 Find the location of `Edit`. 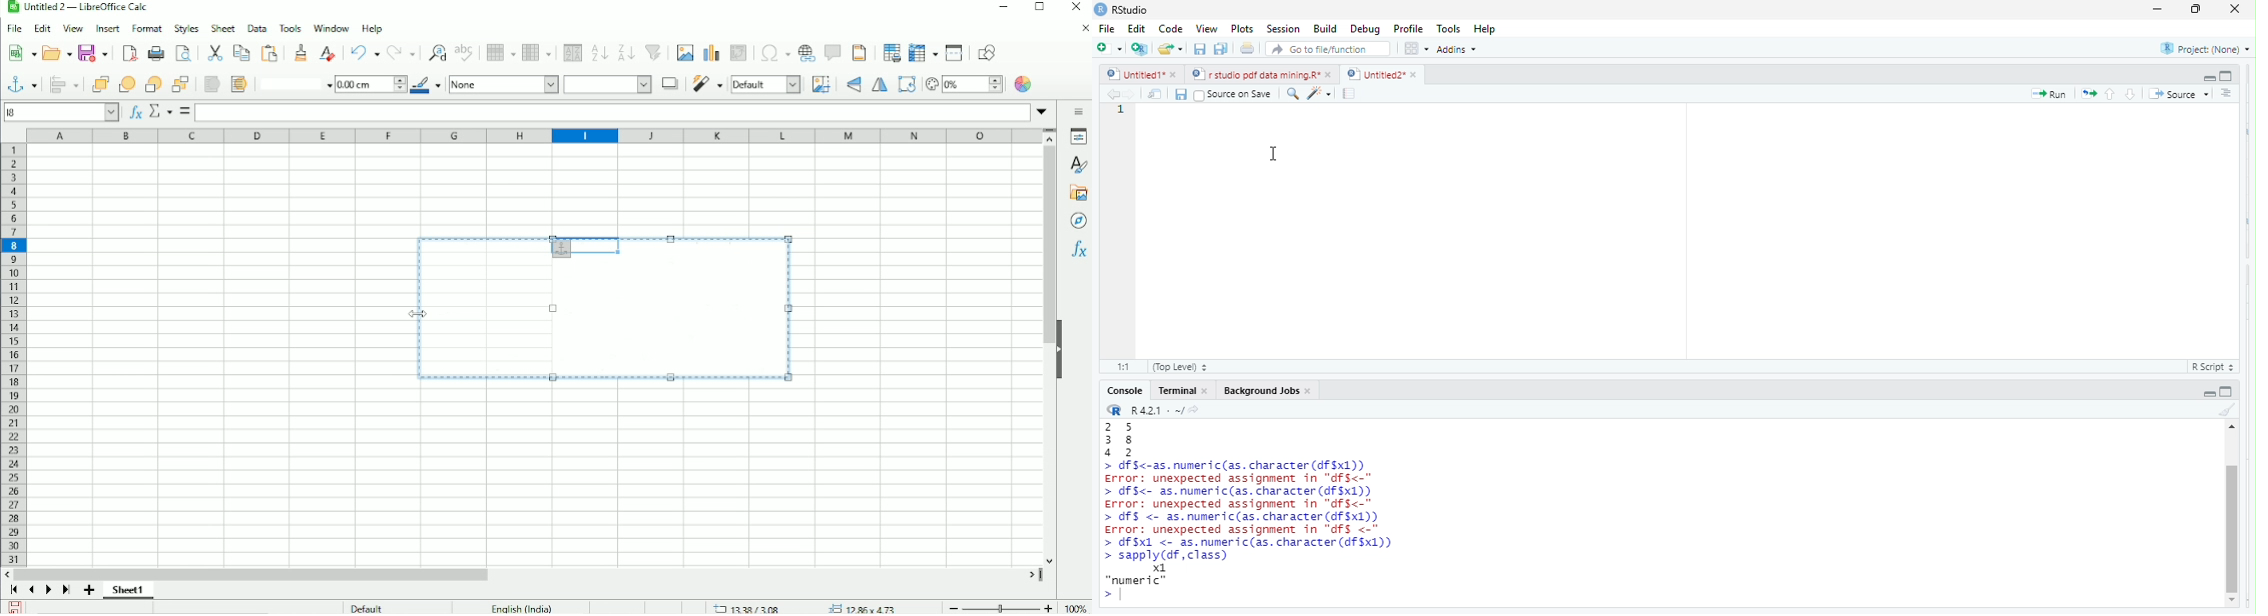

Edit is located at coordinates (42, 29).